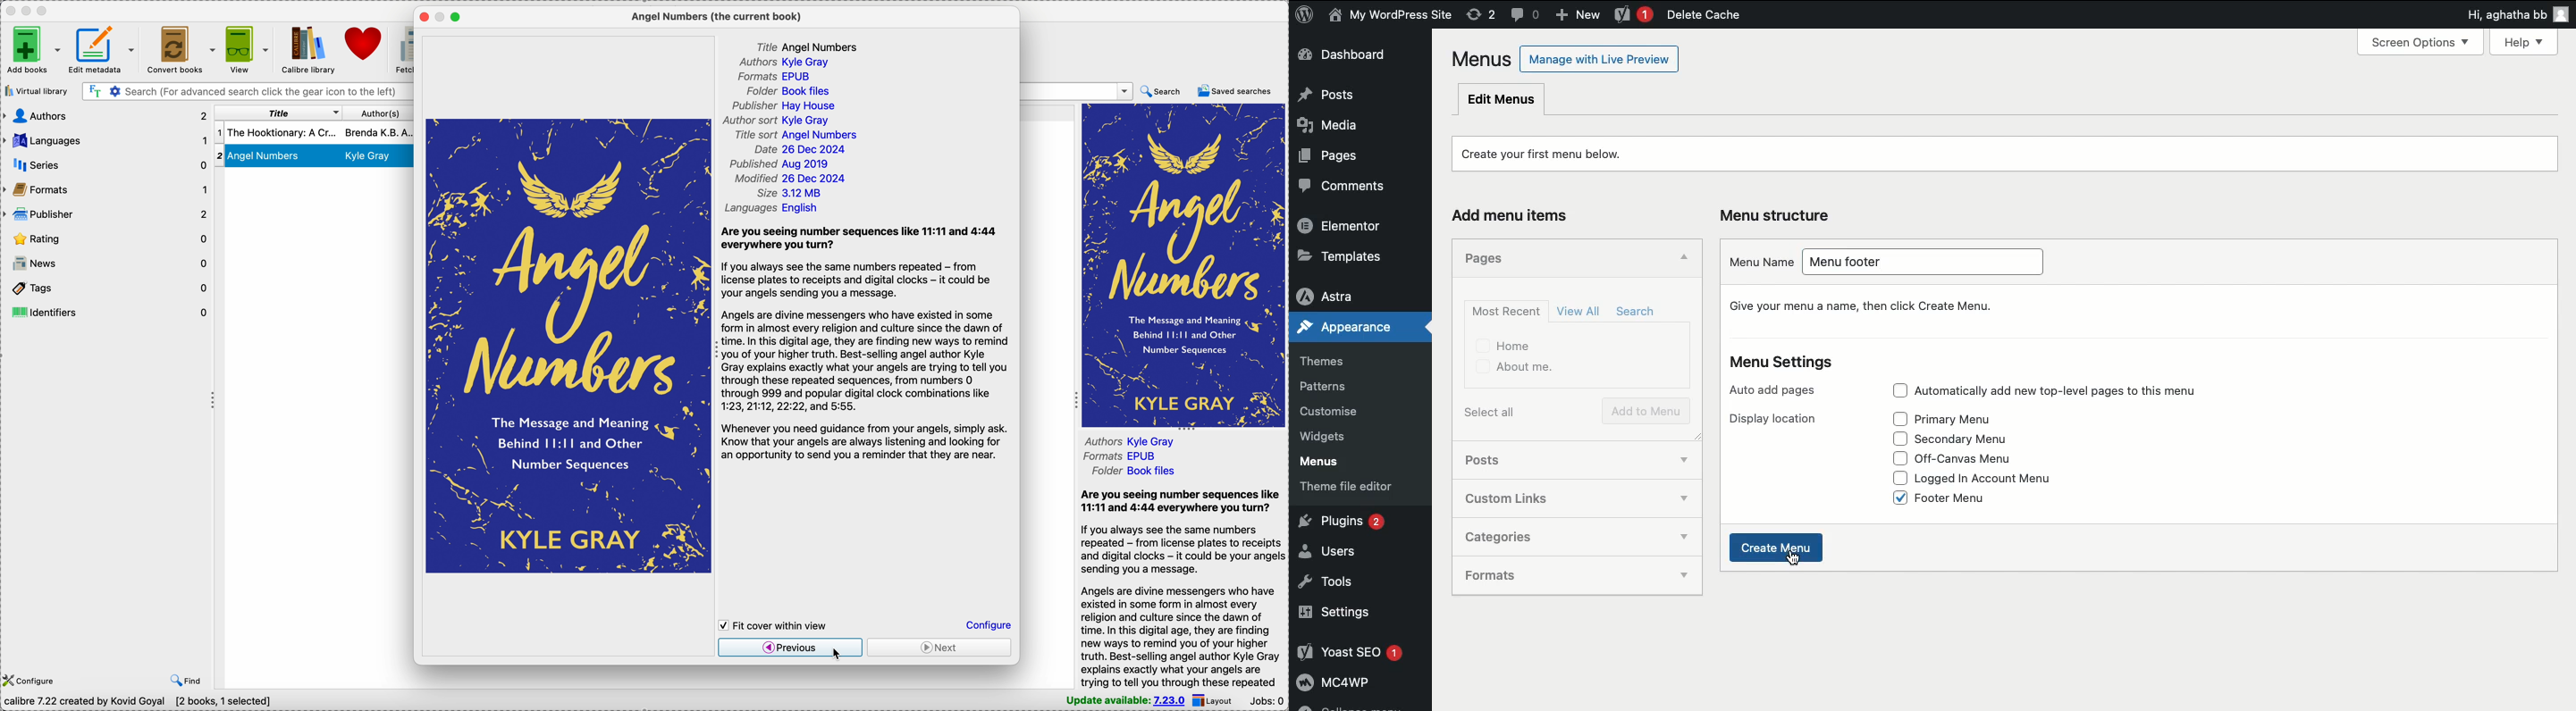  I want to click on maximize, so click(45, 11).